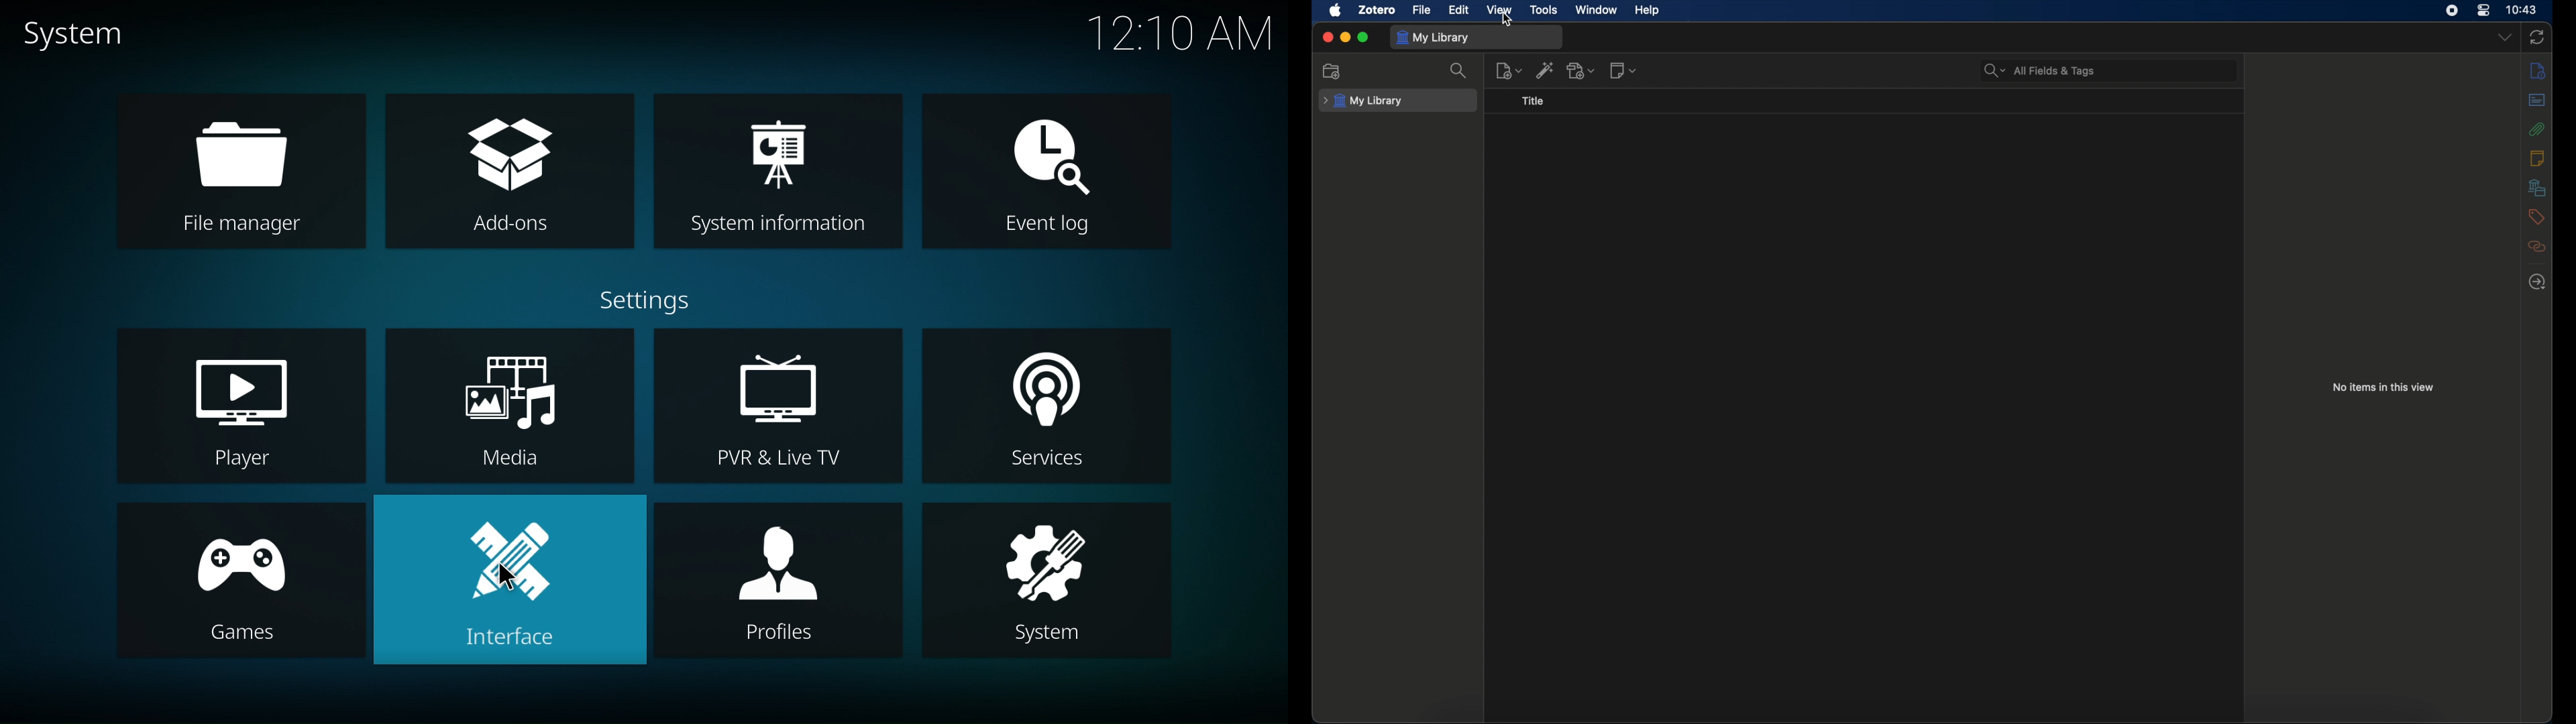 This screenshot has height=728, width=2576. What do you see at coordinates (2536, 216) in the screenshot?
I see `tags` at bounding box center [2536, 216].